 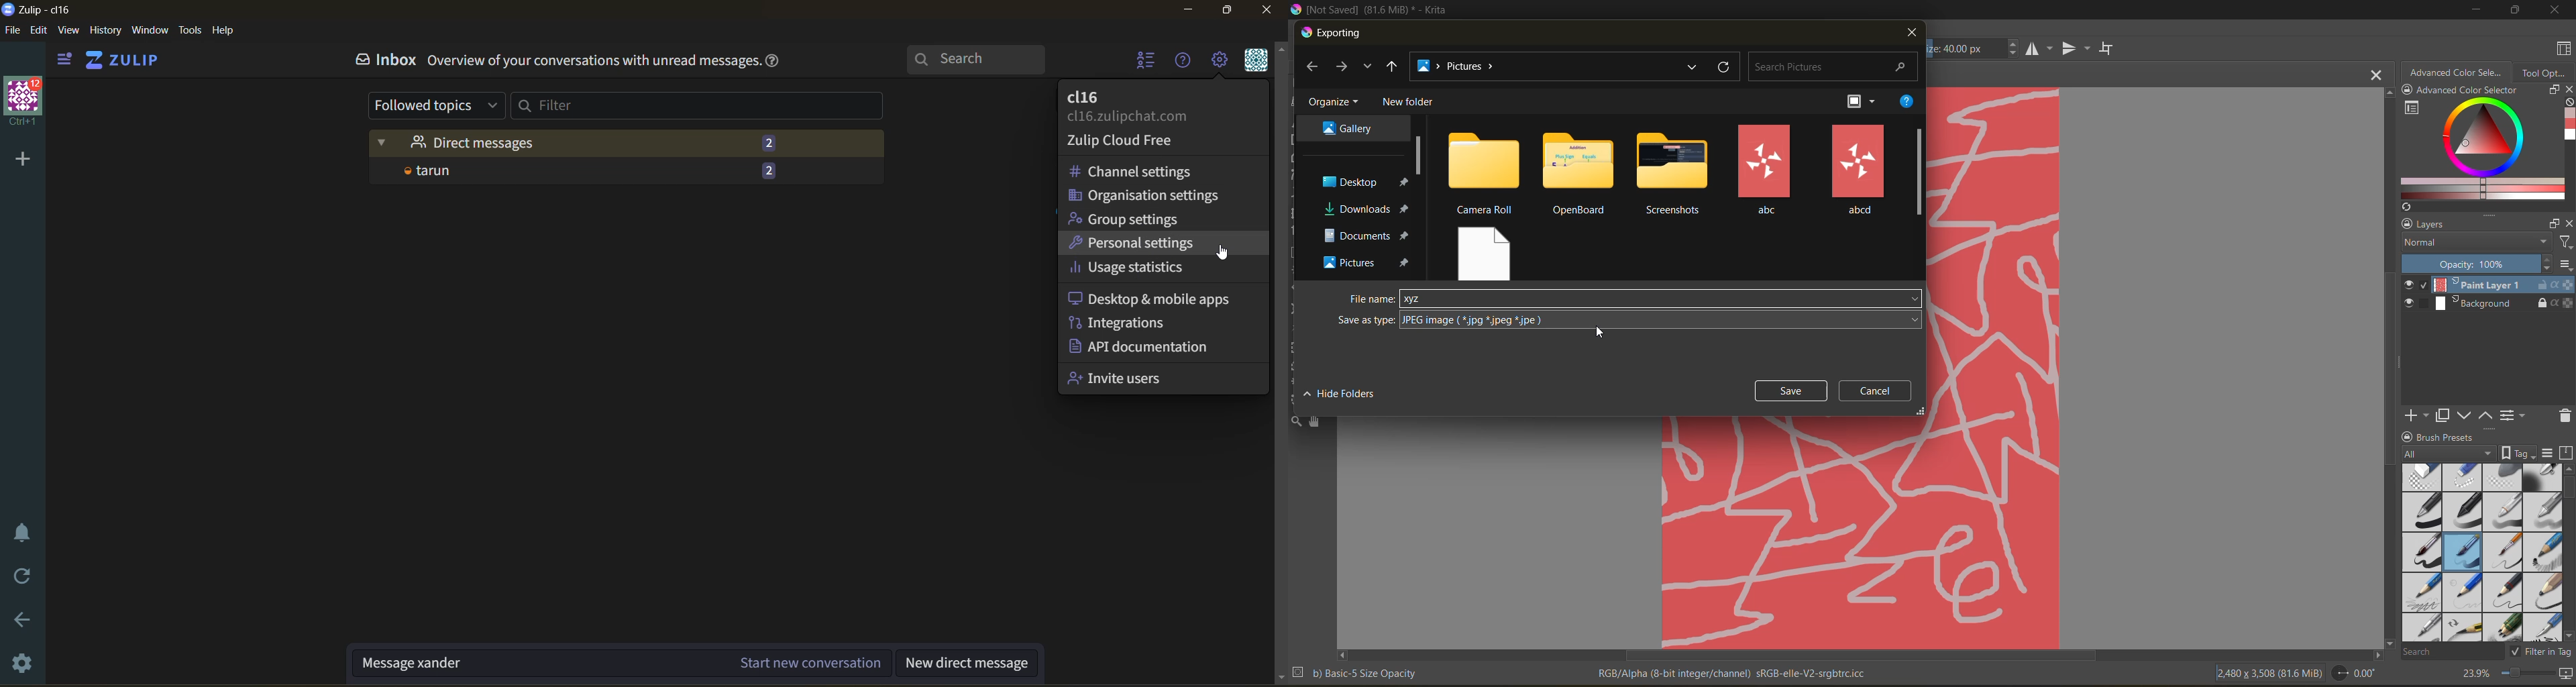 I want to click on organisation settings, so click(x=1152, y=197).